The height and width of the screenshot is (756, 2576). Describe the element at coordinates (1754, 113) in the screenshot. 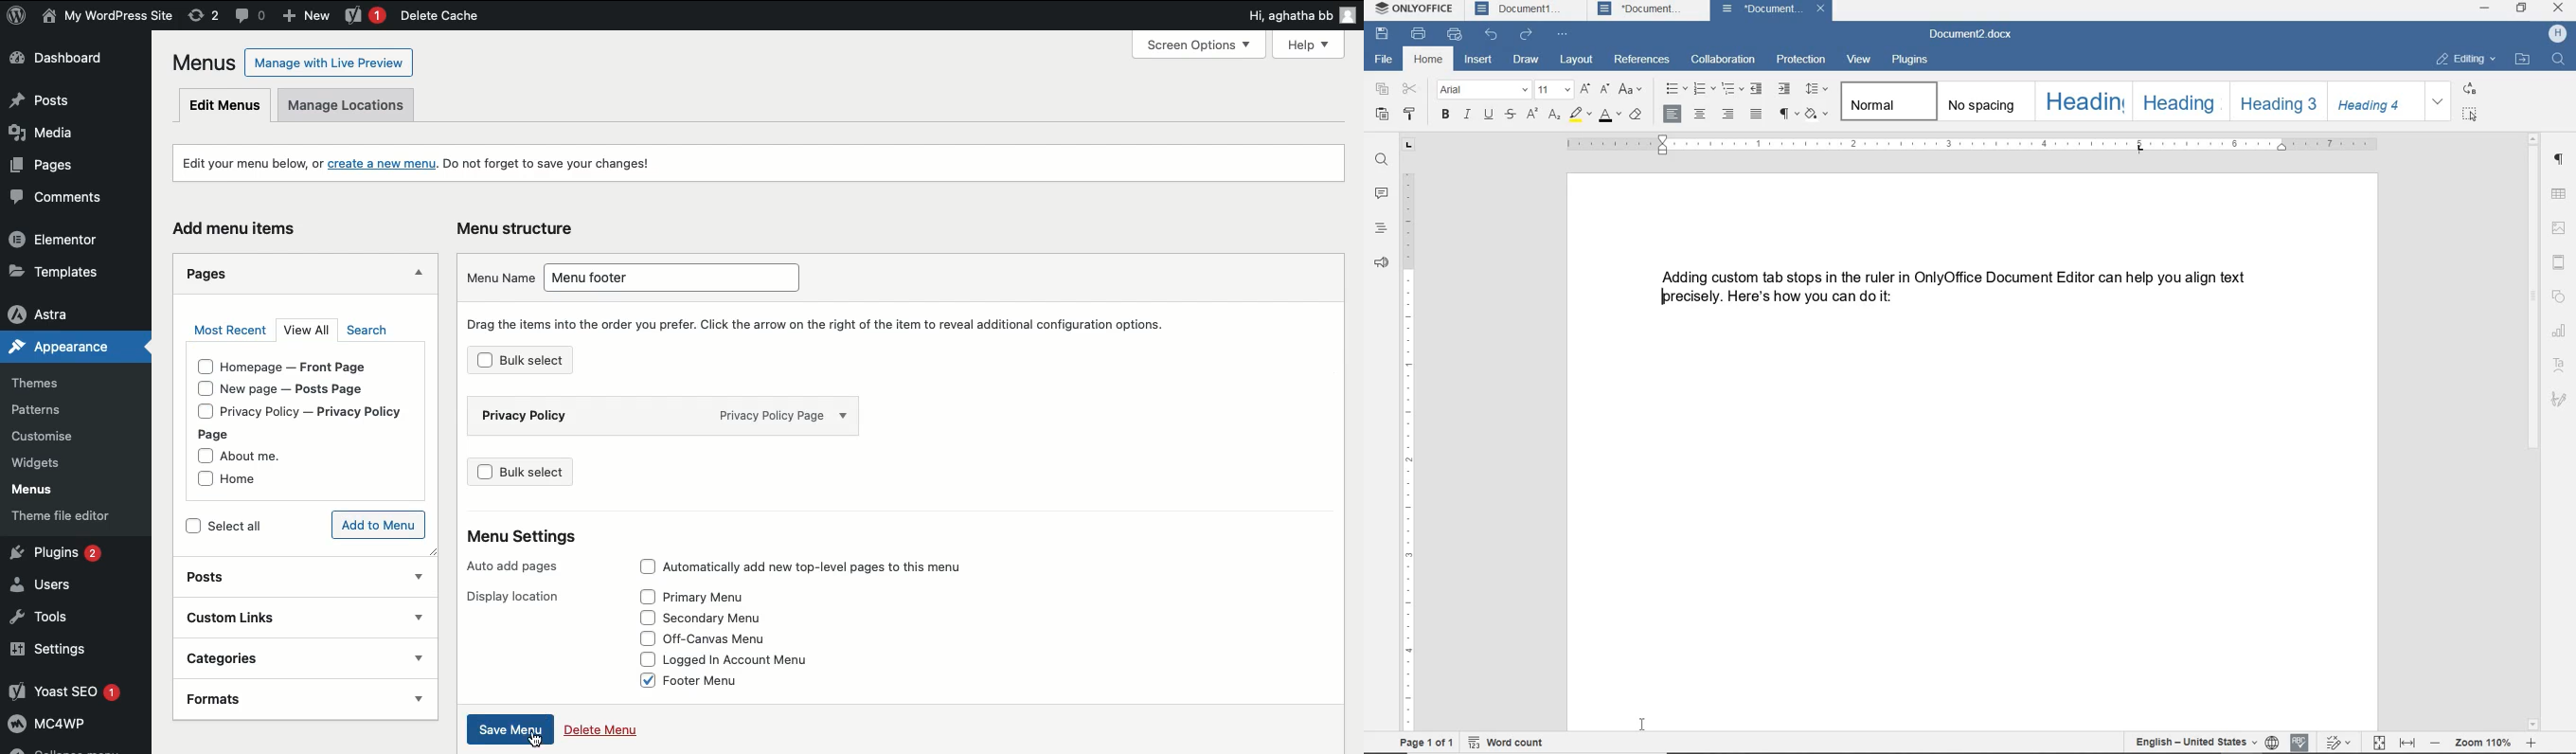

I see `justified` at that location.